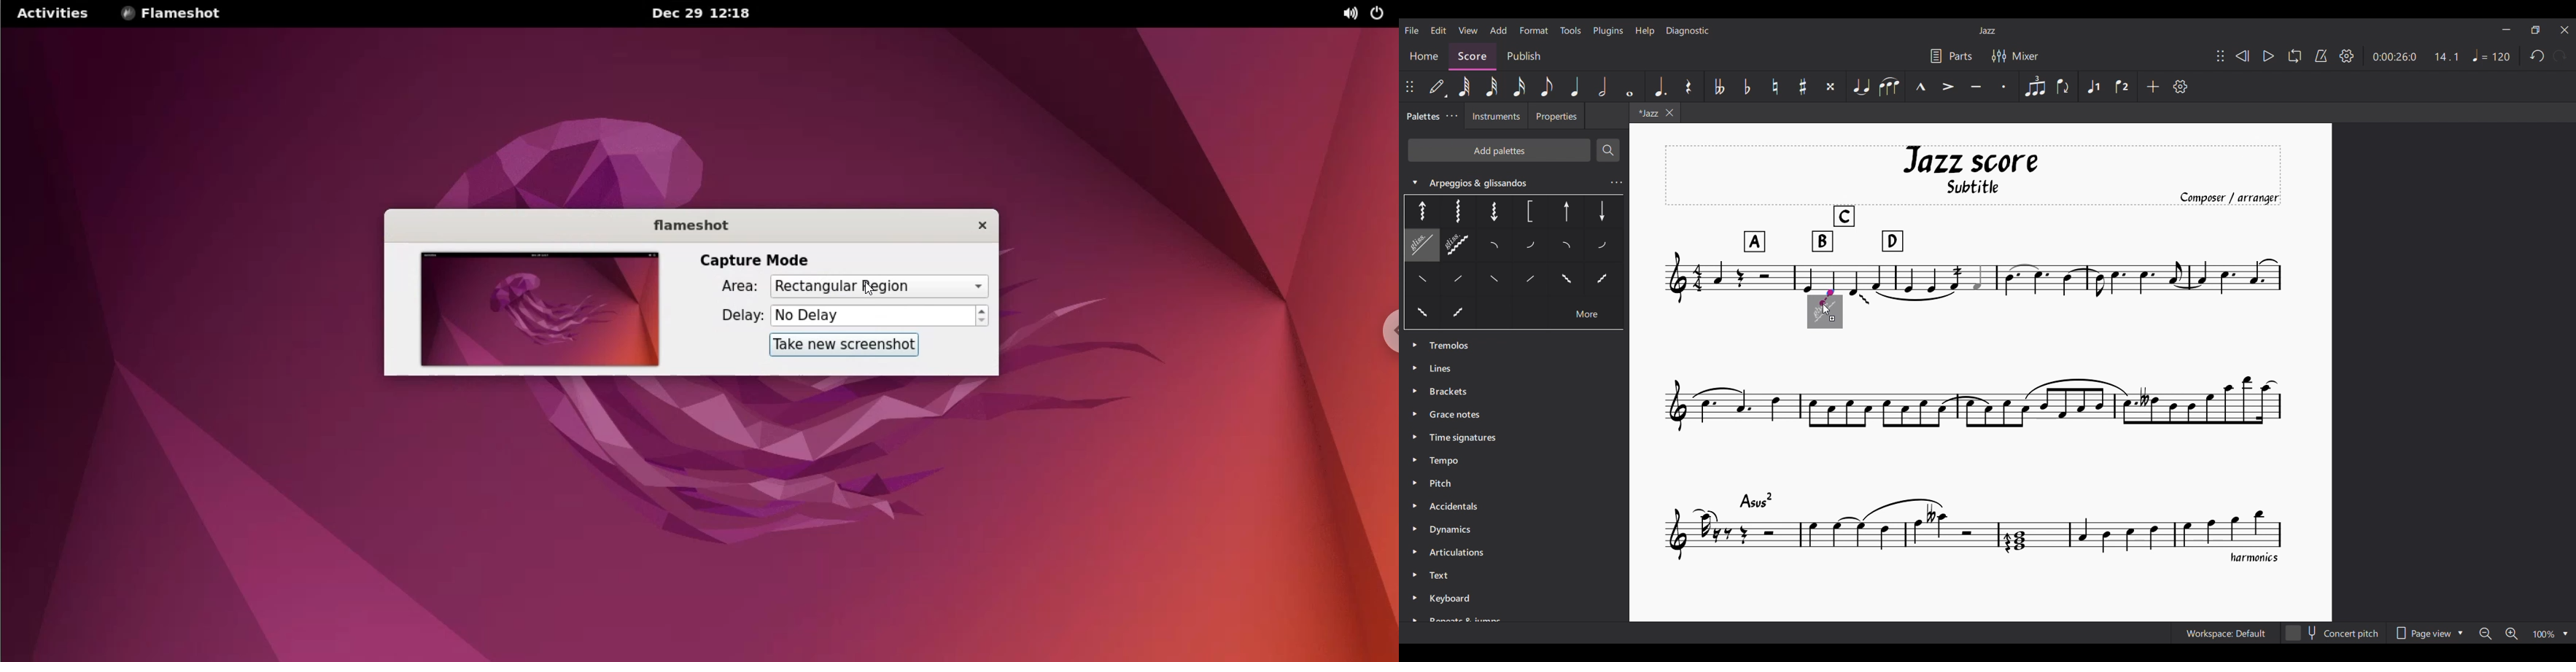 The height and width of the screenshot is (672, 2576). I want to click on Grace Note, so click(1458, 415).